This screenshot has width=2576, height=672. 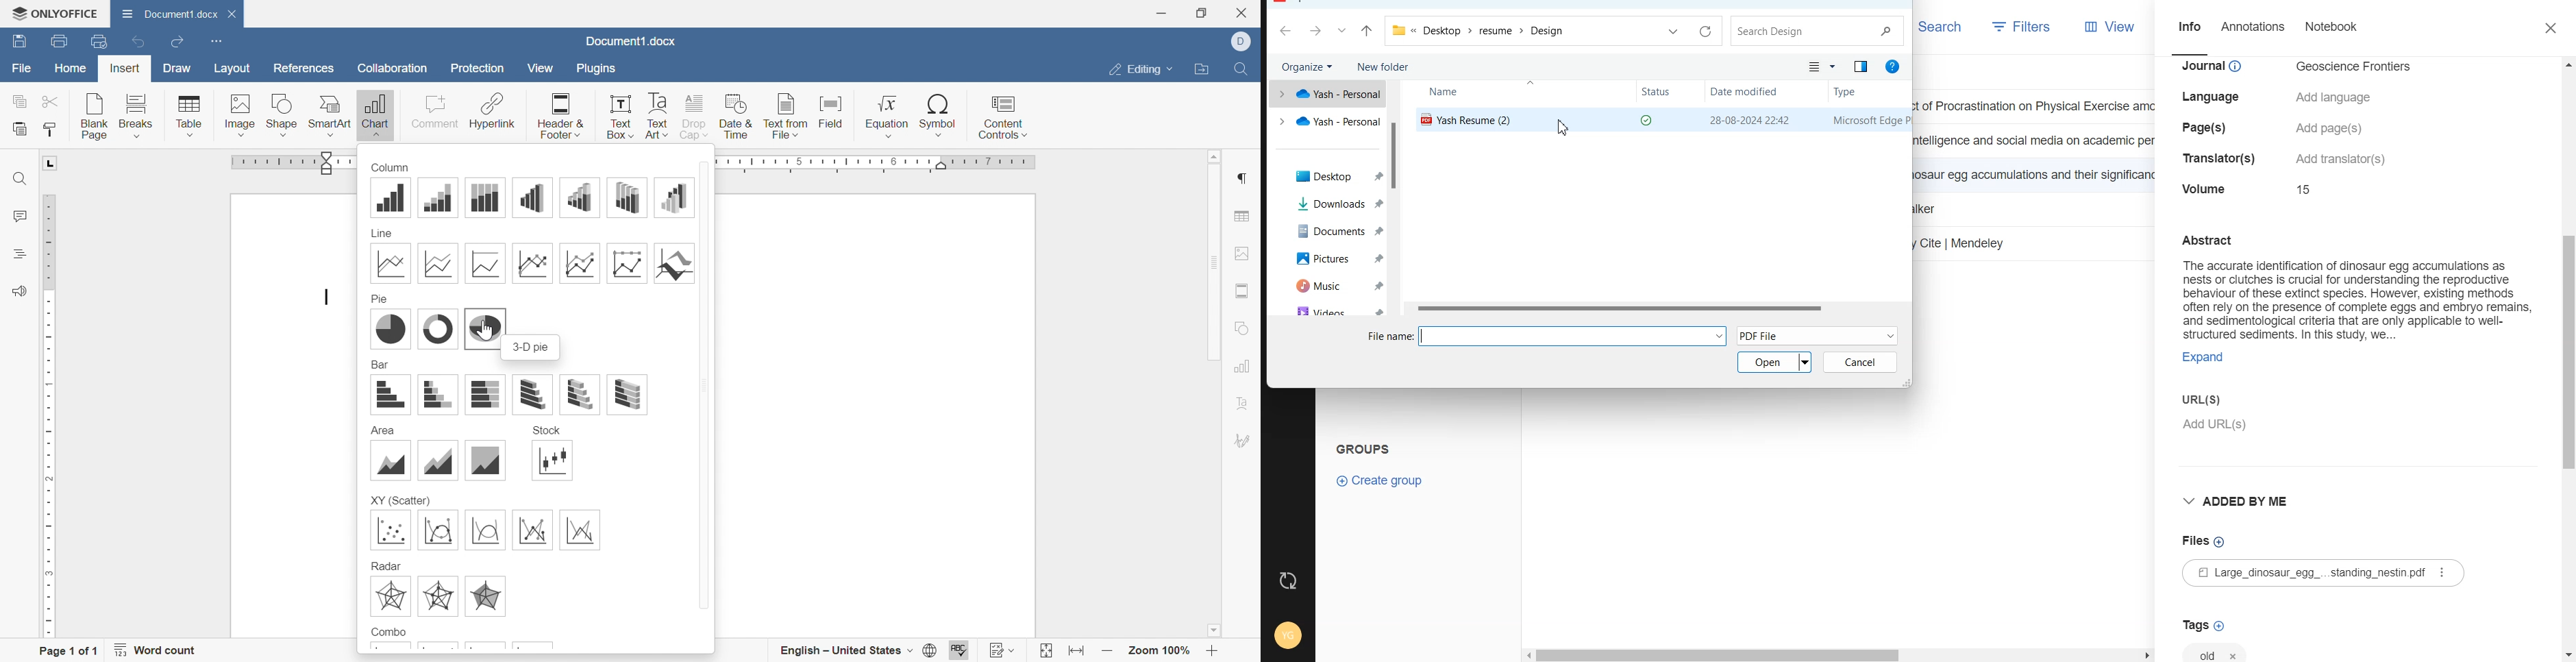 I want to click on File, so click(x=1659, y=307).